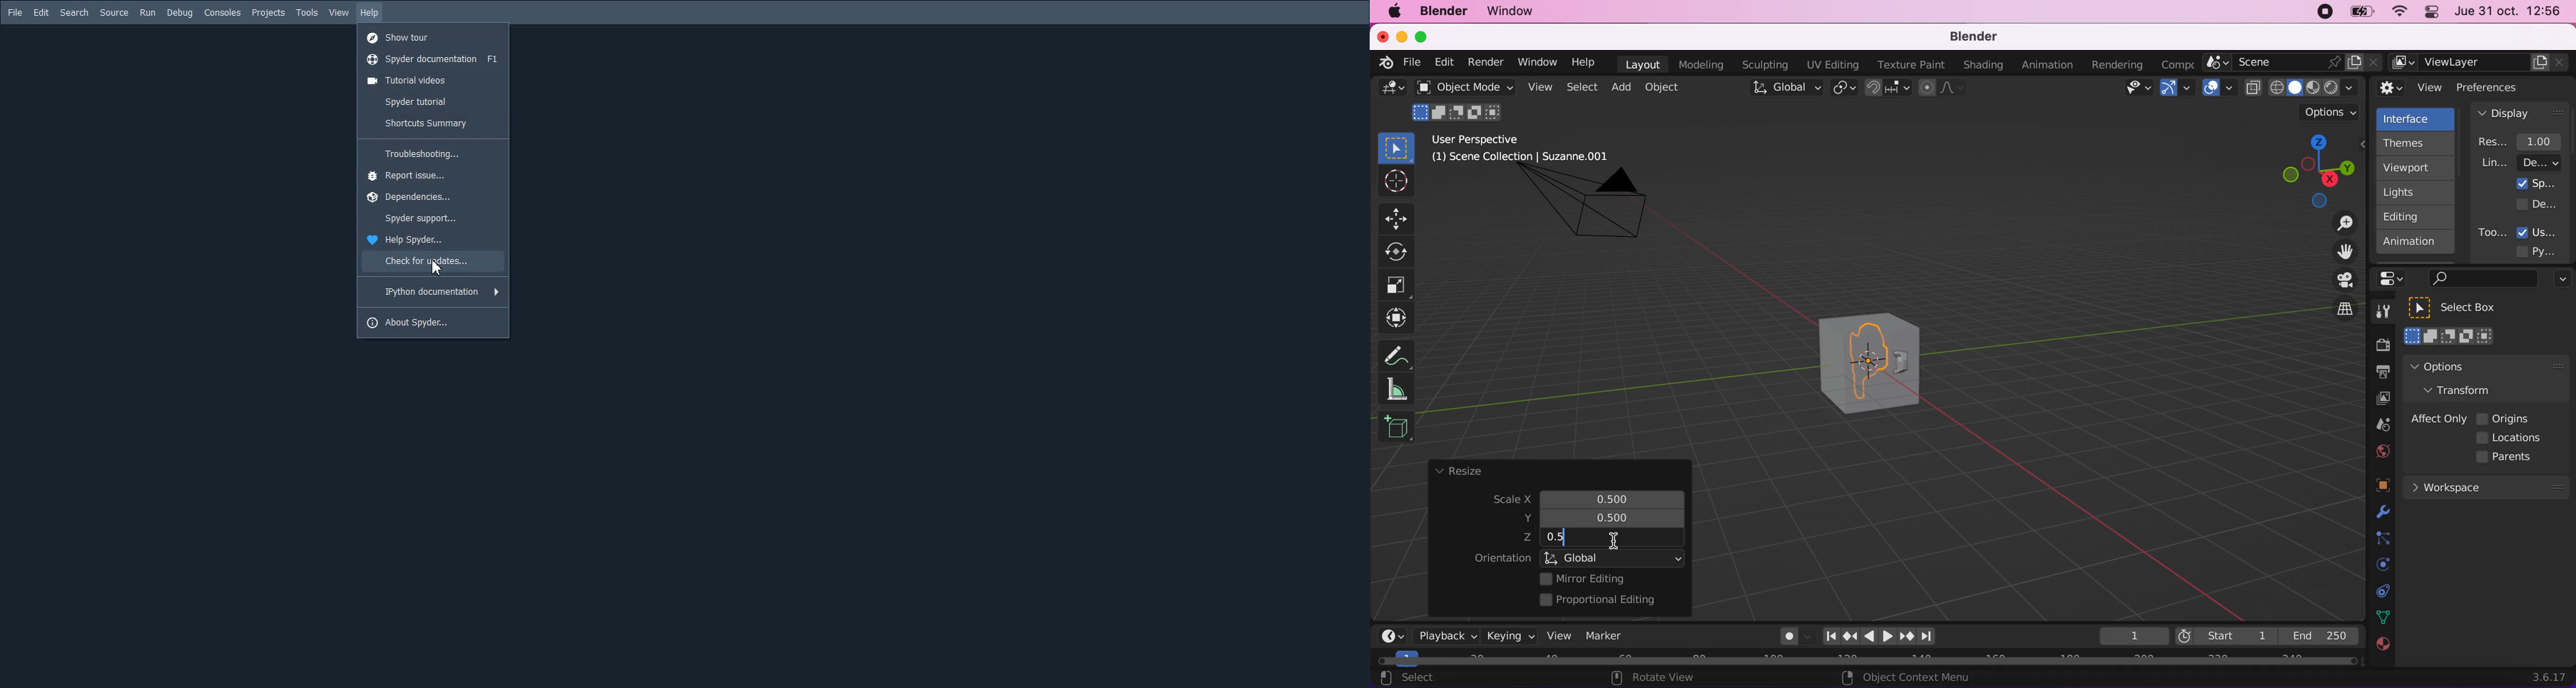 This screenshot has width=2576, height=700. I want to click on panel control, so click(2429, 13).